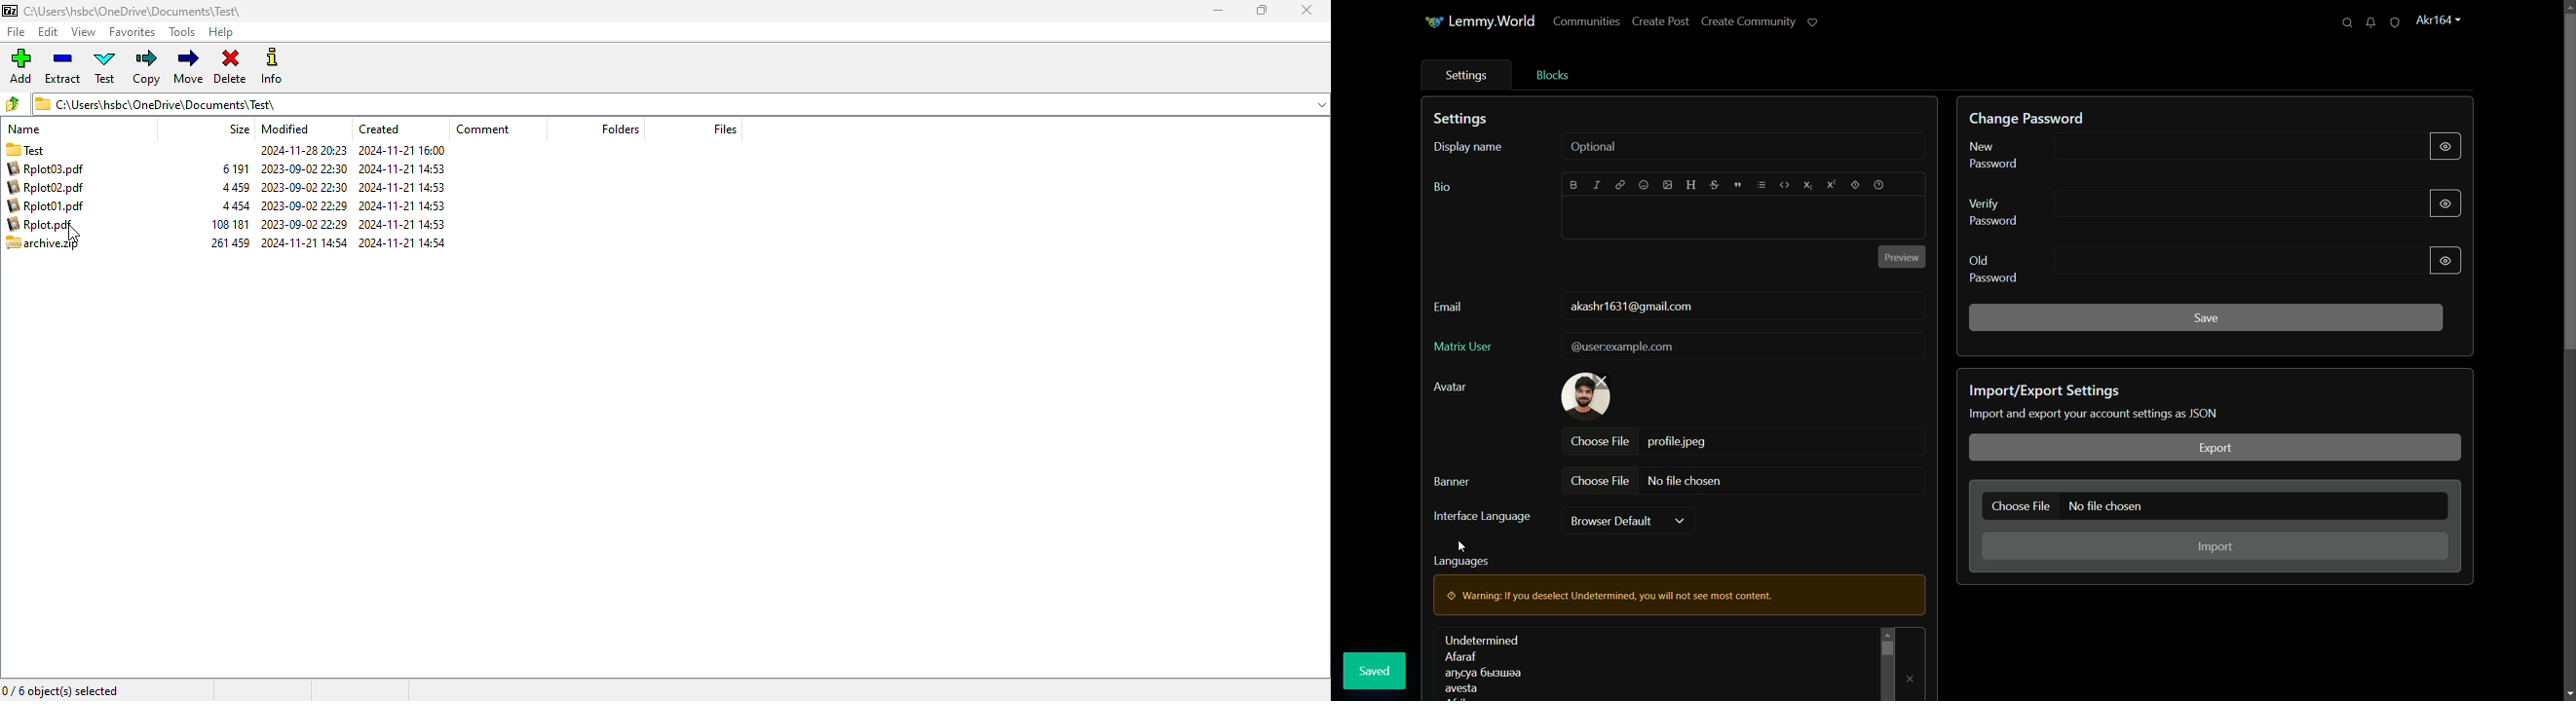 This screenshot has width=2576, height=728. What do you see at coordinates (1451, 387) in the screenshot?
I see `avatar` at bounding box center [1451, 387].